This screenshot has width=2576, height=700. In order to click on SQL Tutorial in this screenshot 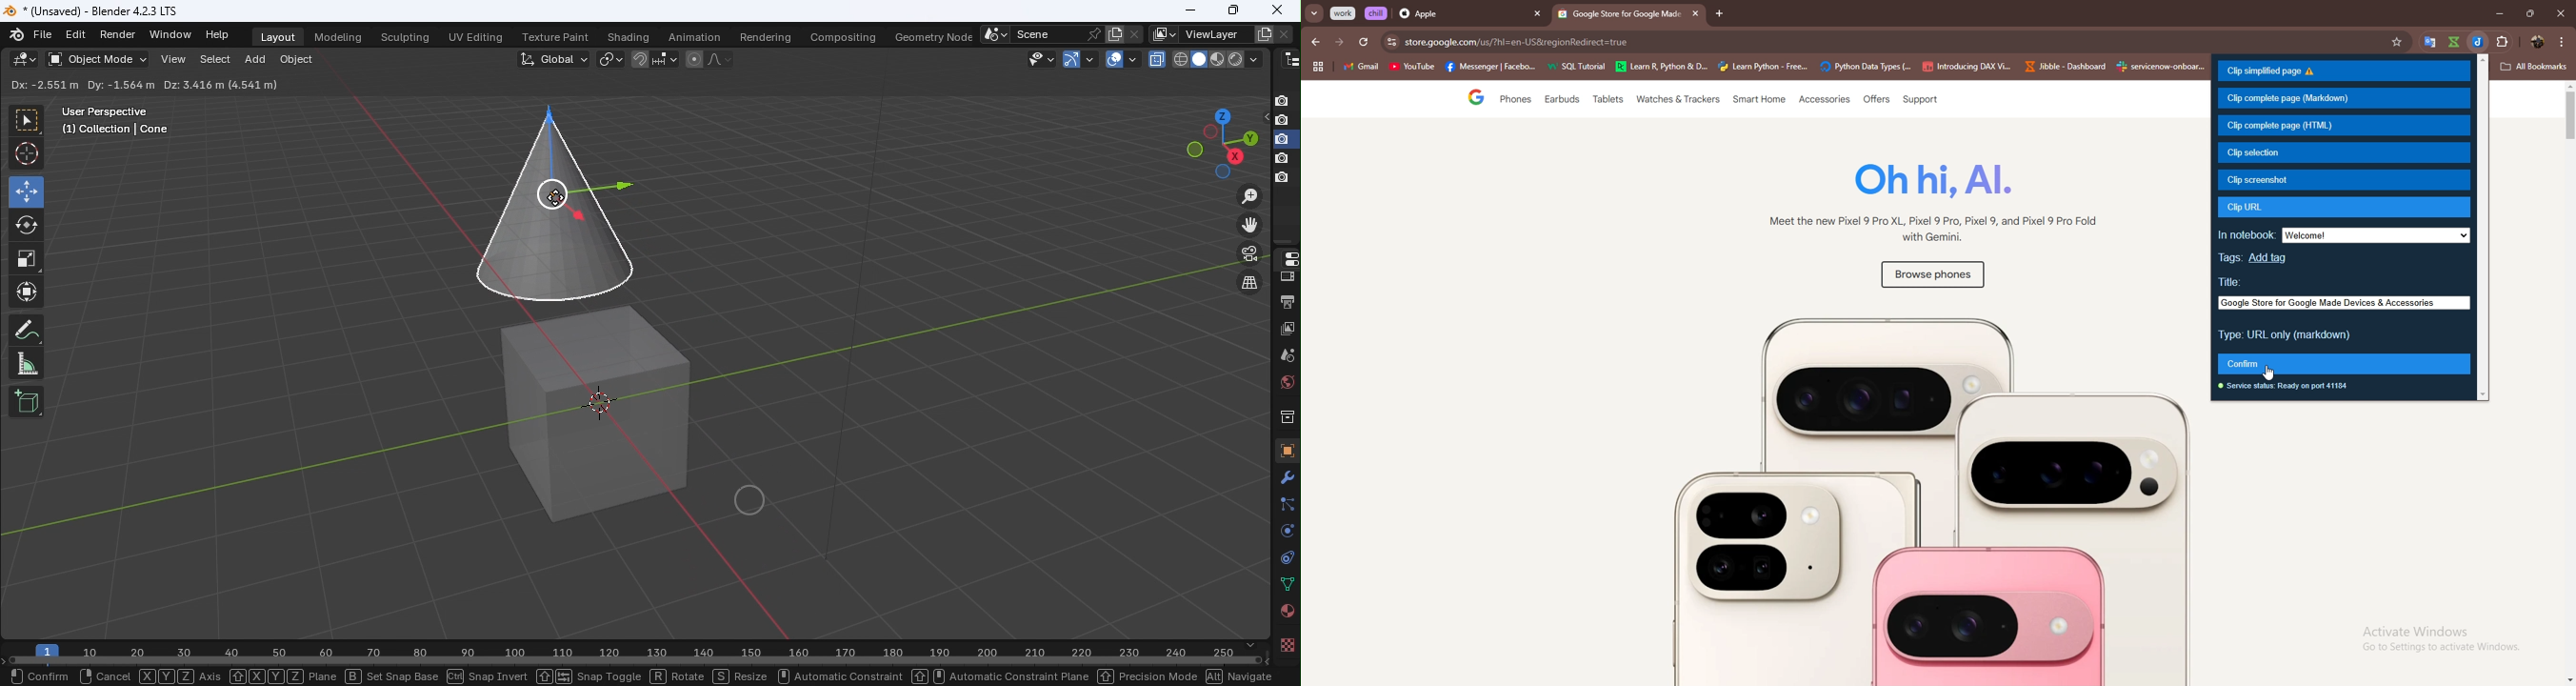, I will do `click(1581, 68)`.